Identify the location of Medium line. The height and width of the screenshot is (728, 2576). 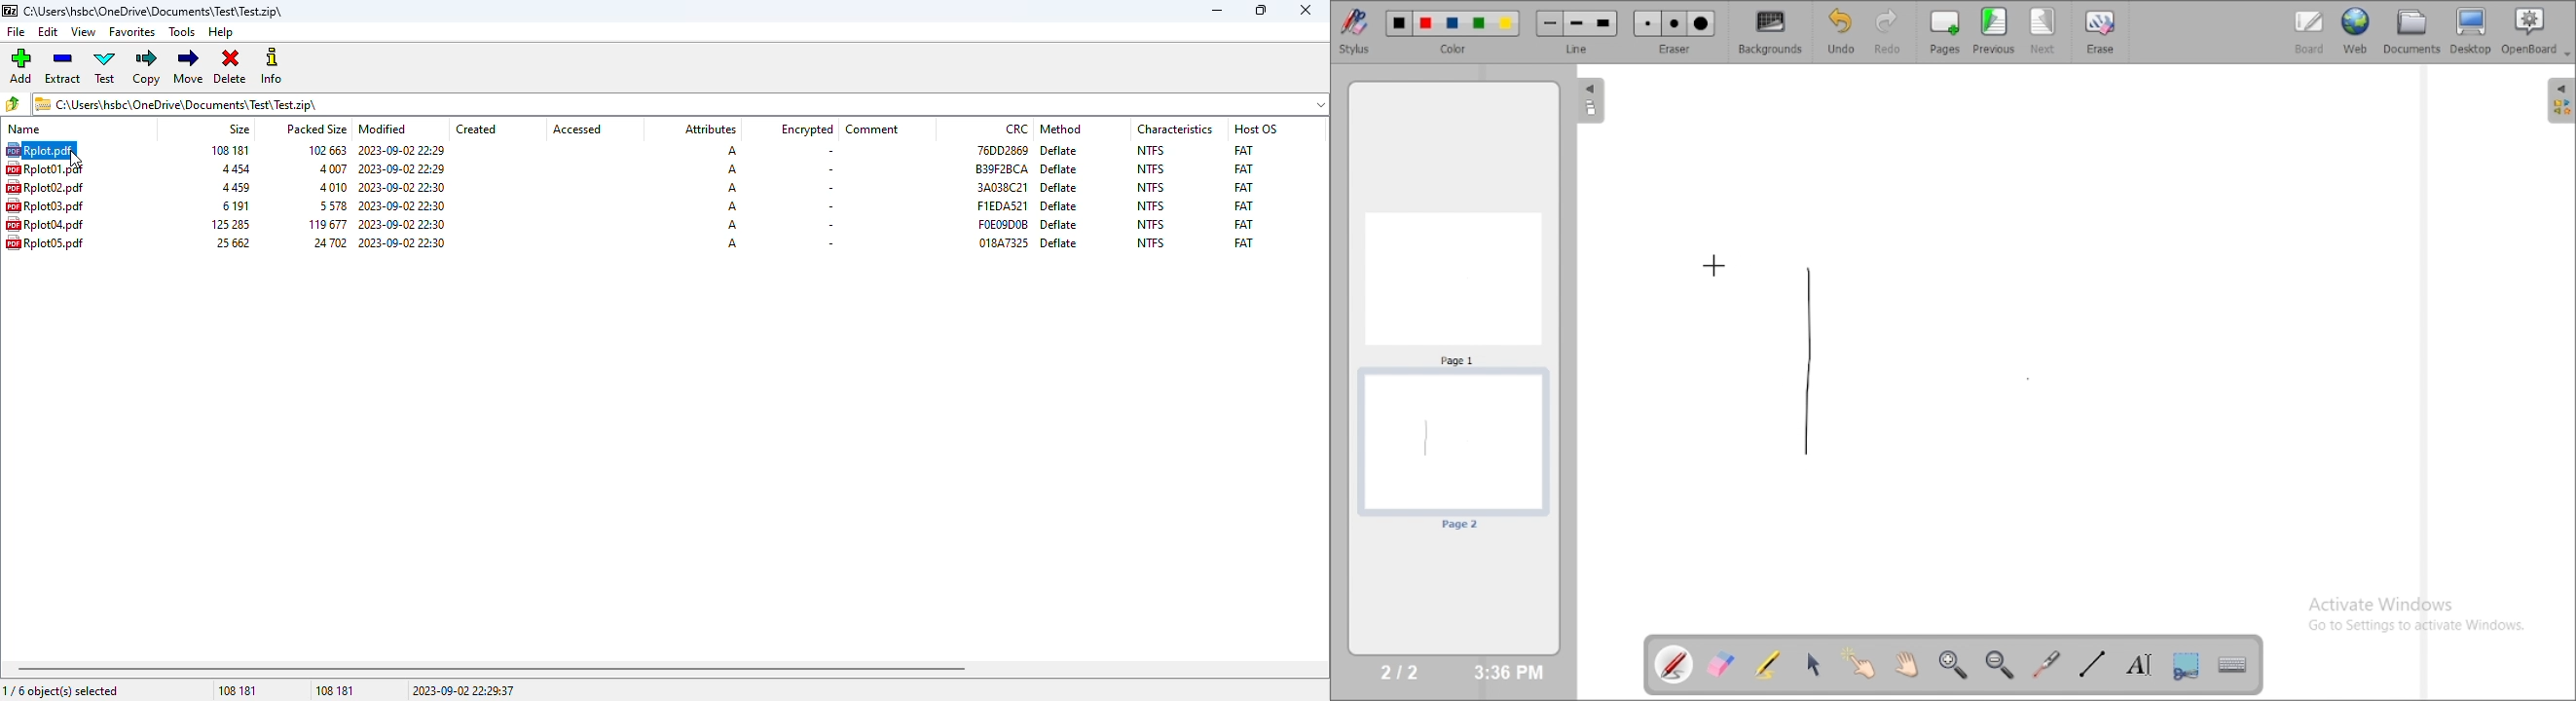
(1578, 23).